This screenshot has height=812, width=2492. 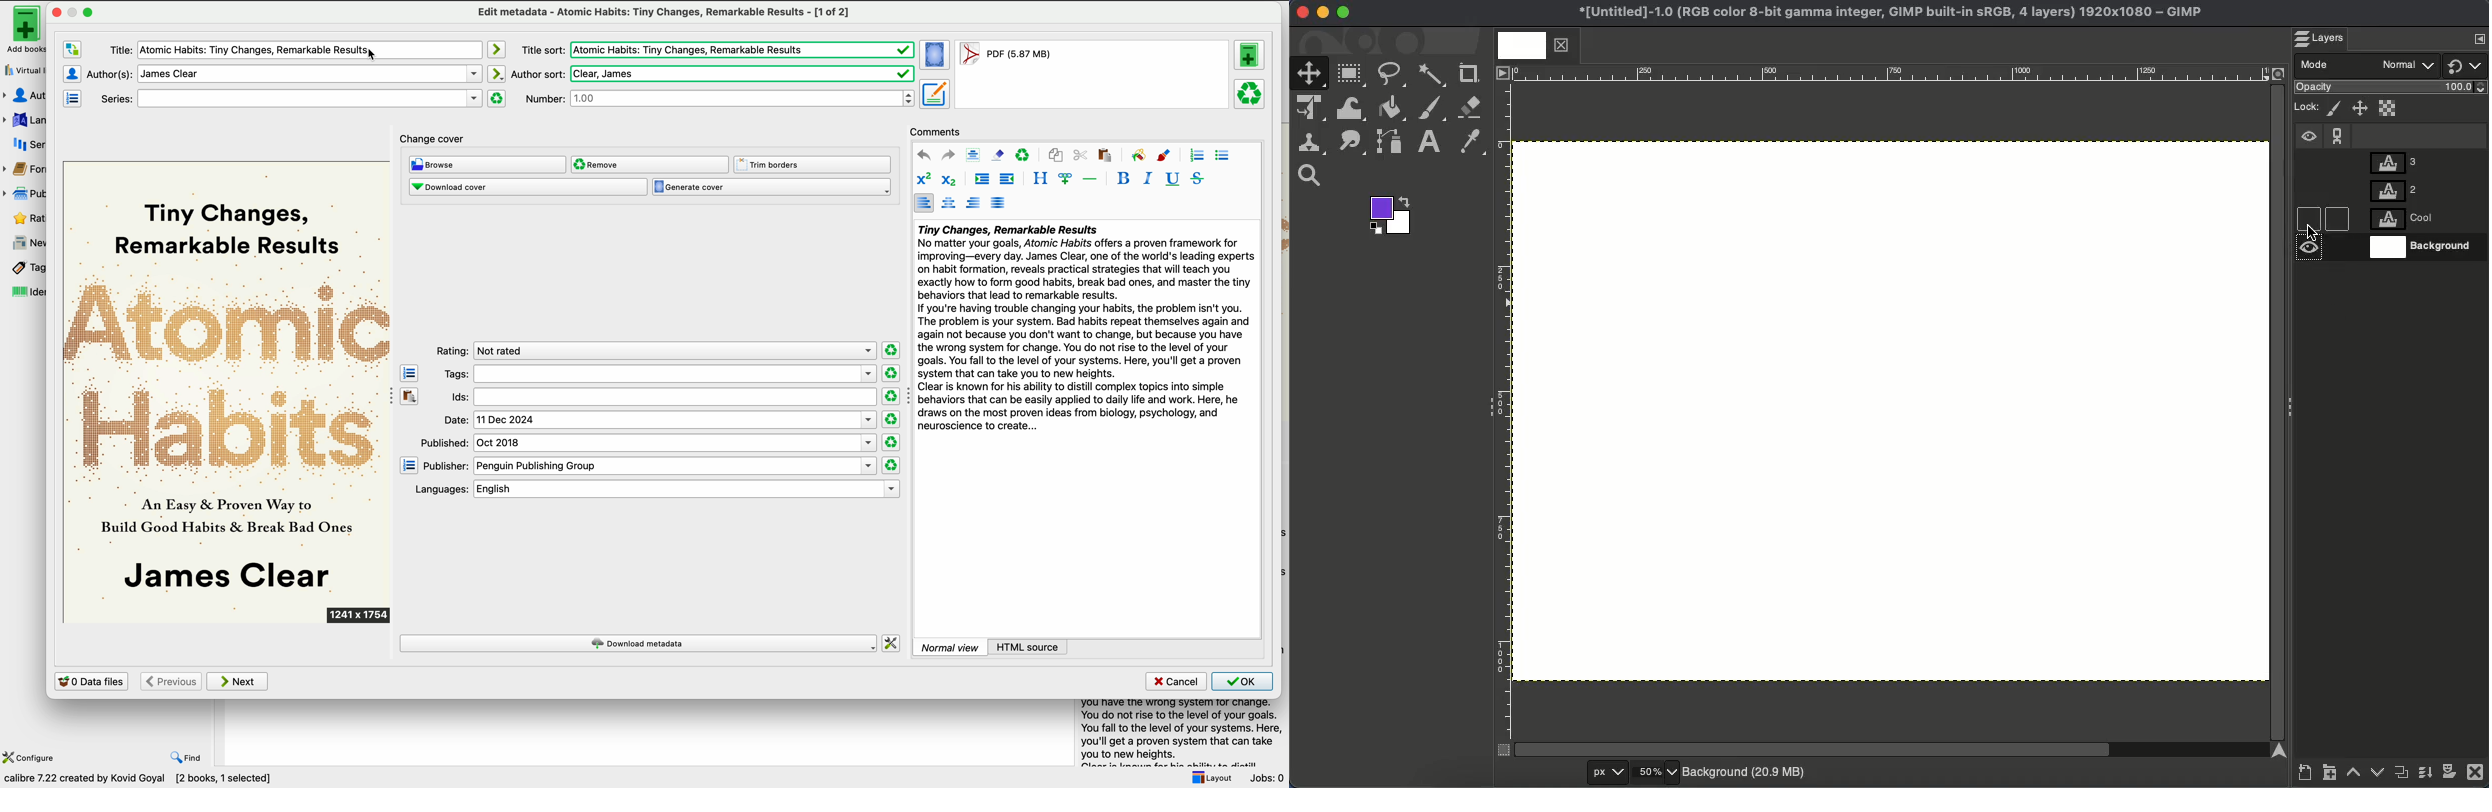 What do you see at coordinates (1352, 74) in the screenshot?
I see `Rectangular select` at bounding box center [1352, 74].